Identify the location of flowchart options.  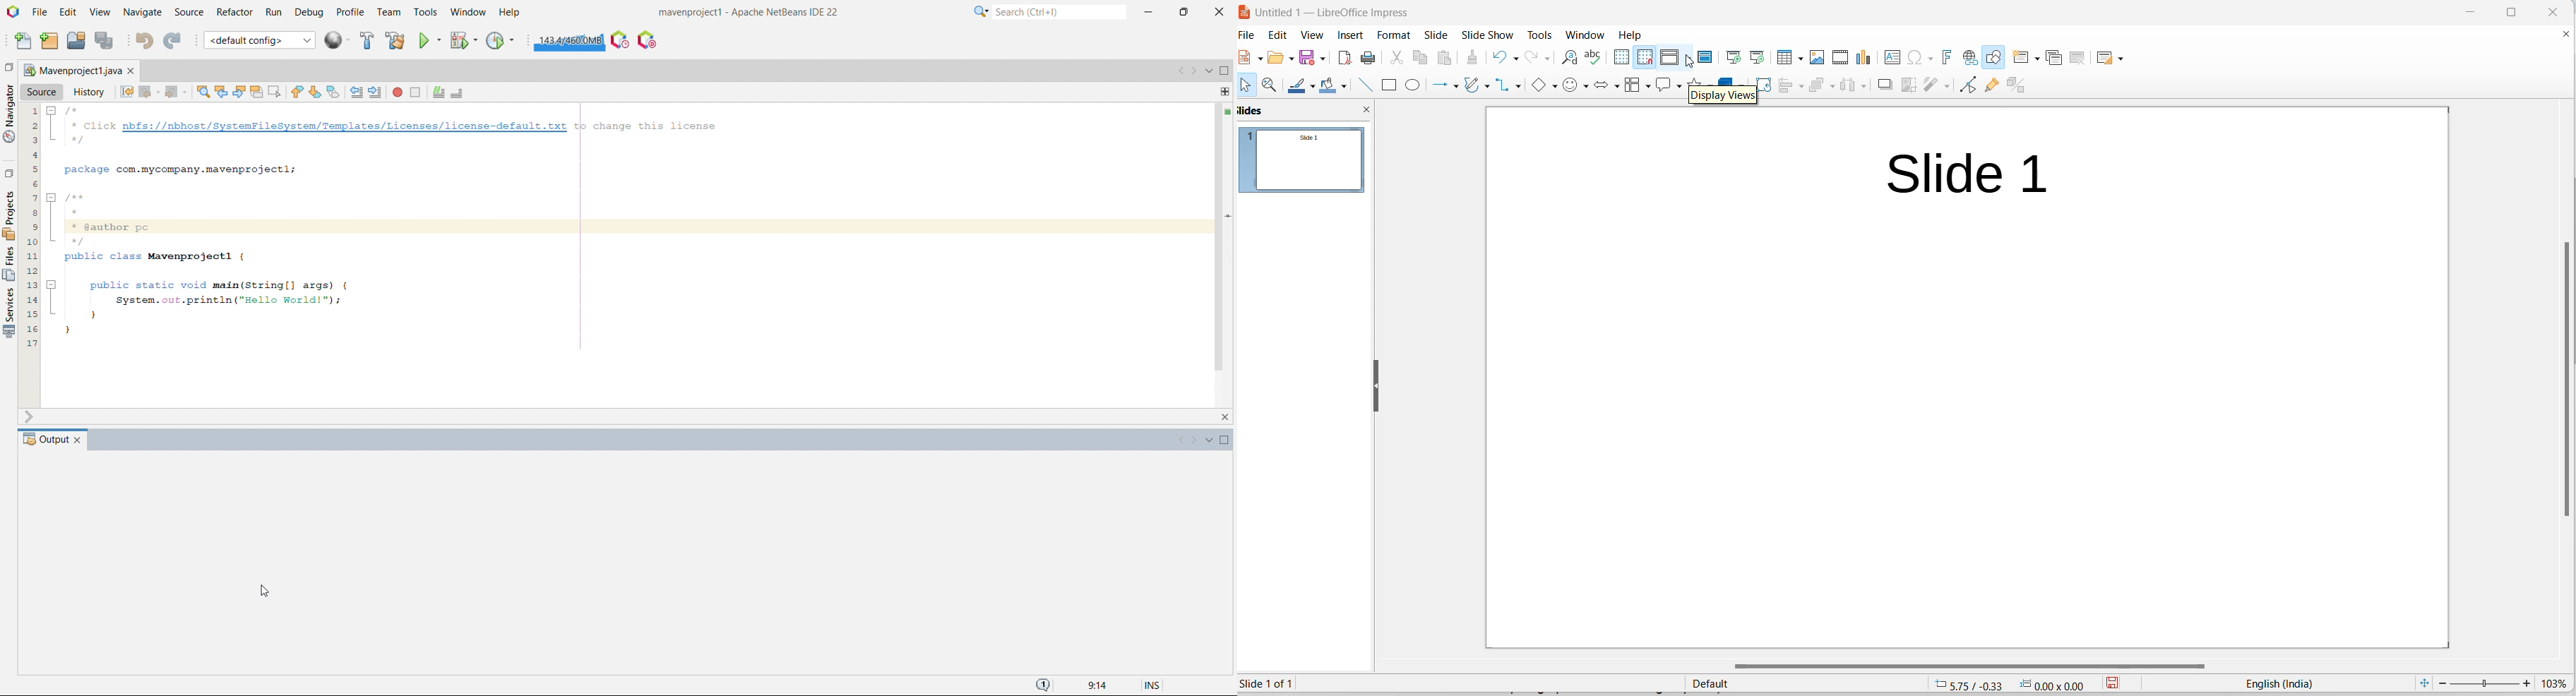
(1645, 90).